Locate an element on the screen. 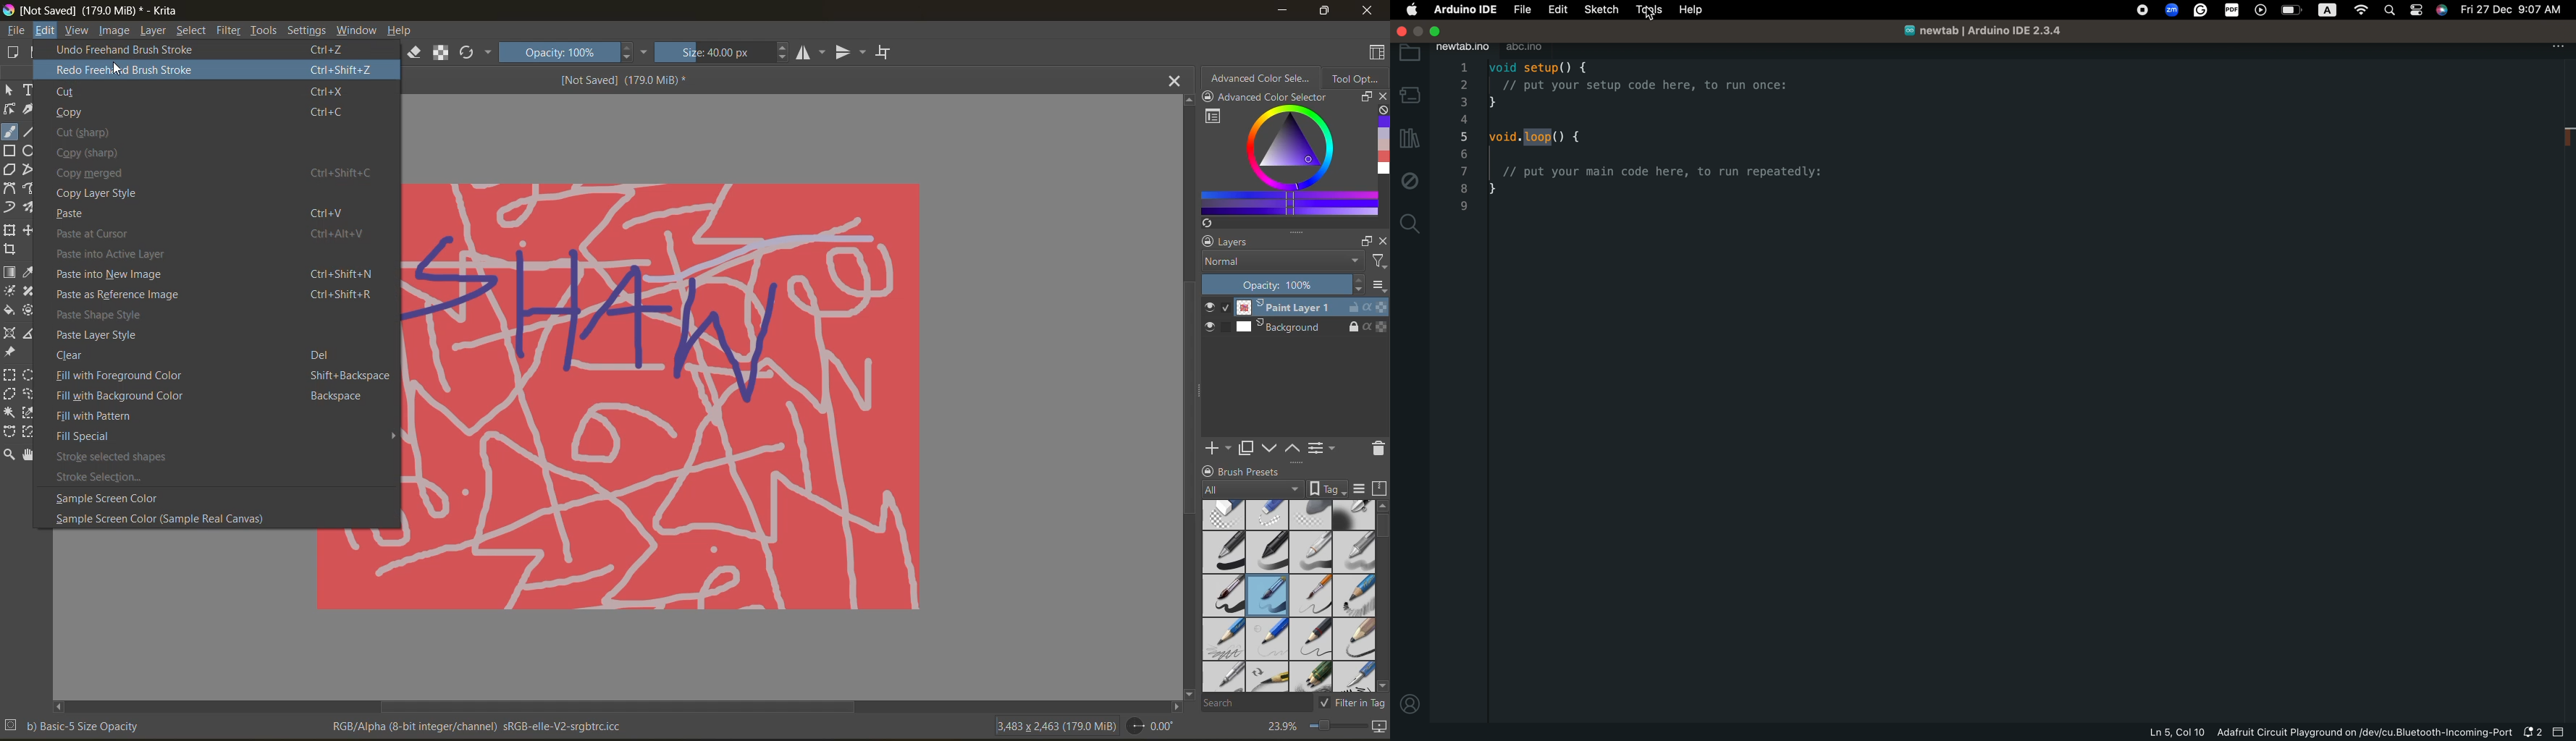 This screenshot has width=2576, height=756. select shapes tool is located at coordinates (9, 90).